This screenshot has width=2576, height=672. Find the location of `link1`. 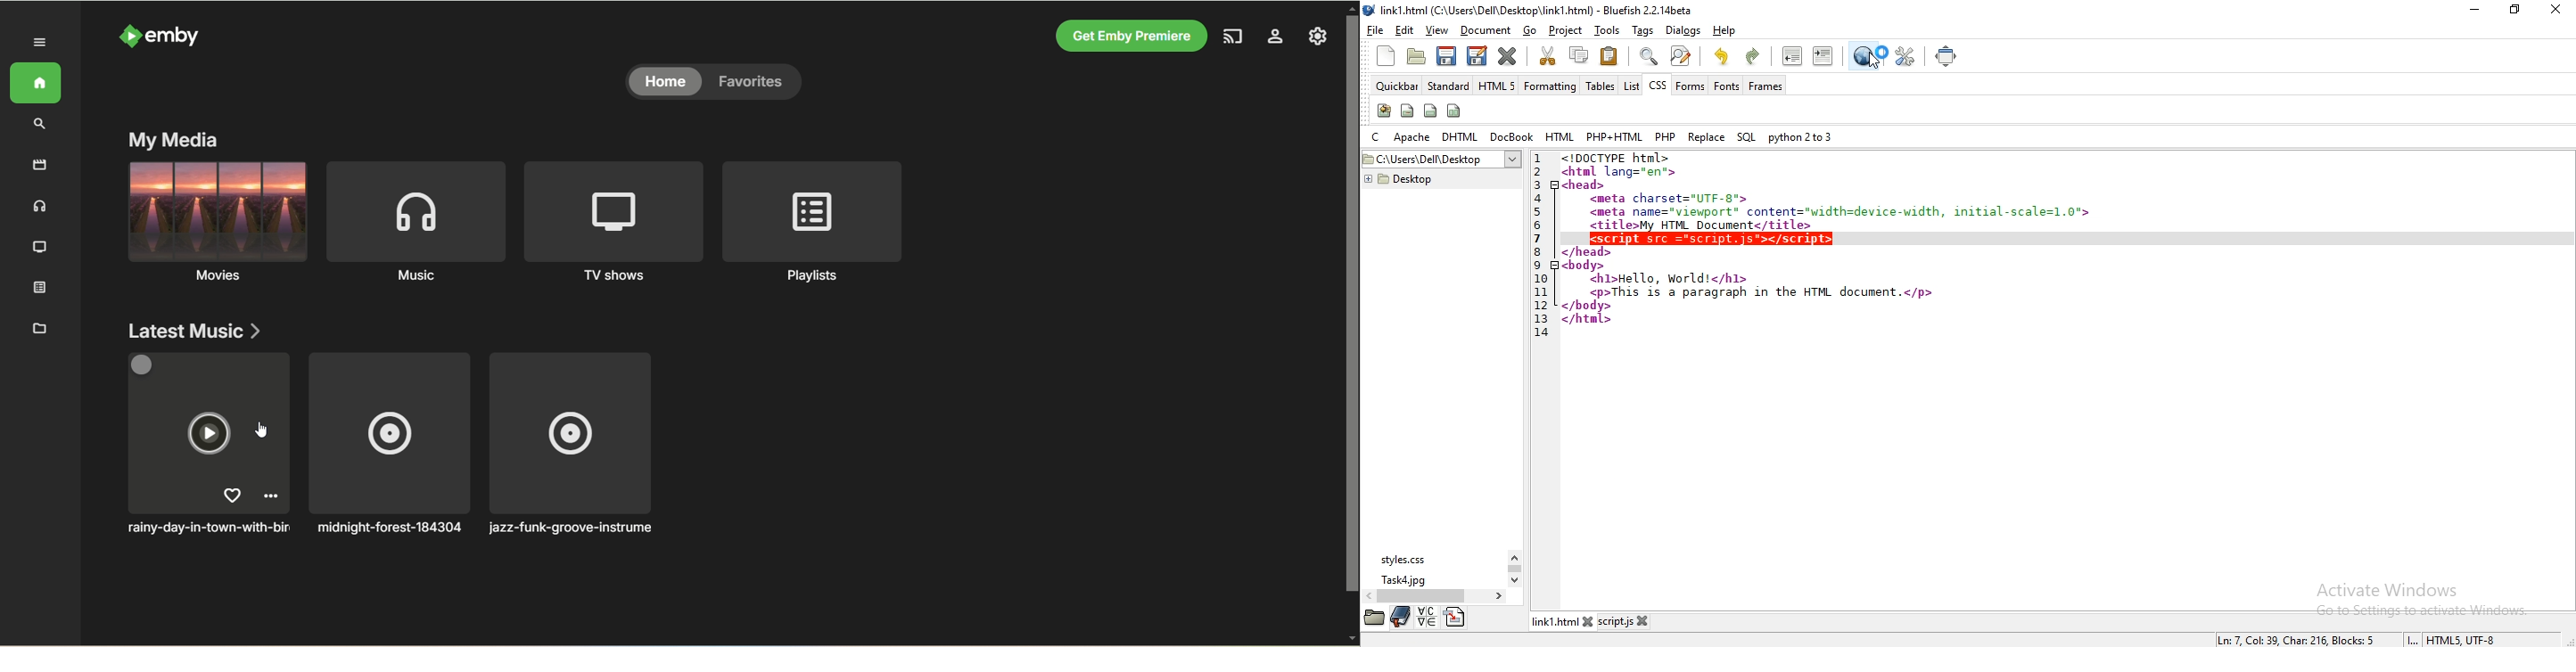

link1 is located at coordinates (1558, 621).